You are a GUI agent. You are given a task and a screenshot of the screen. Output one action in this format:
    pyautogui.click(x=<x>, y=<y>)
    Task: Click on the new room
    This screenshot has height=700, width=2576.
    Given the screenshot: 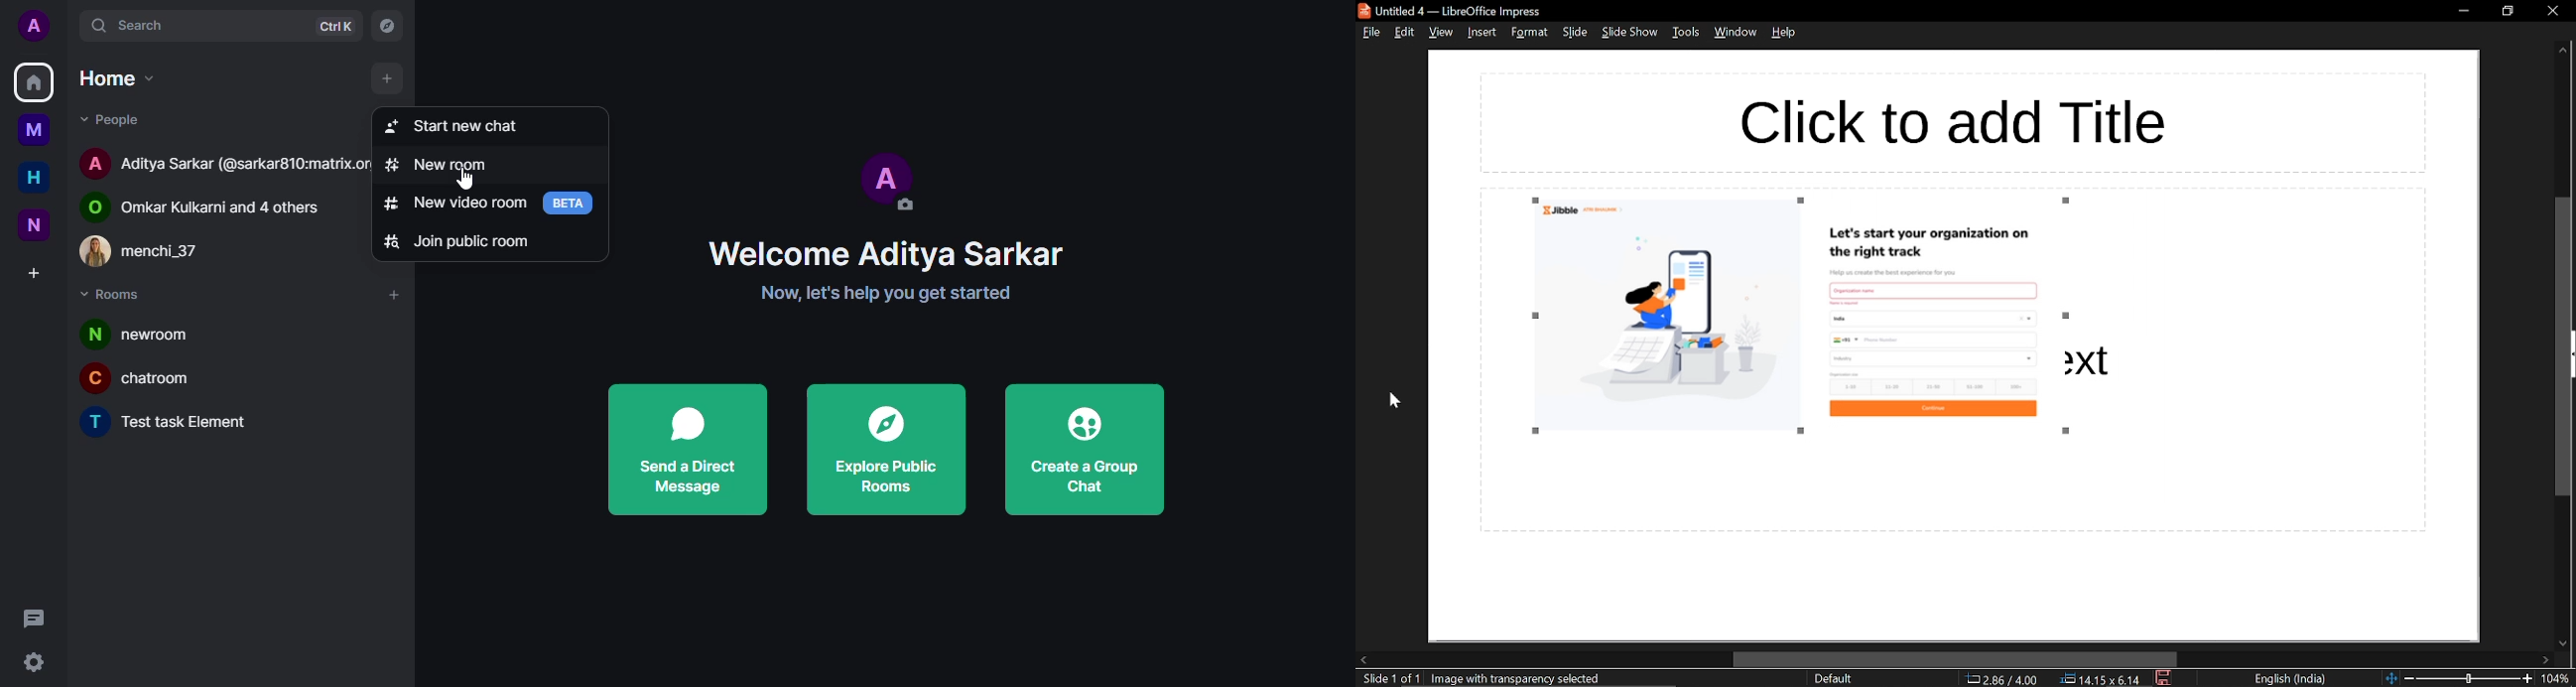 What is the action you would take?
    pyautogui.click(x=444, y=165)
    